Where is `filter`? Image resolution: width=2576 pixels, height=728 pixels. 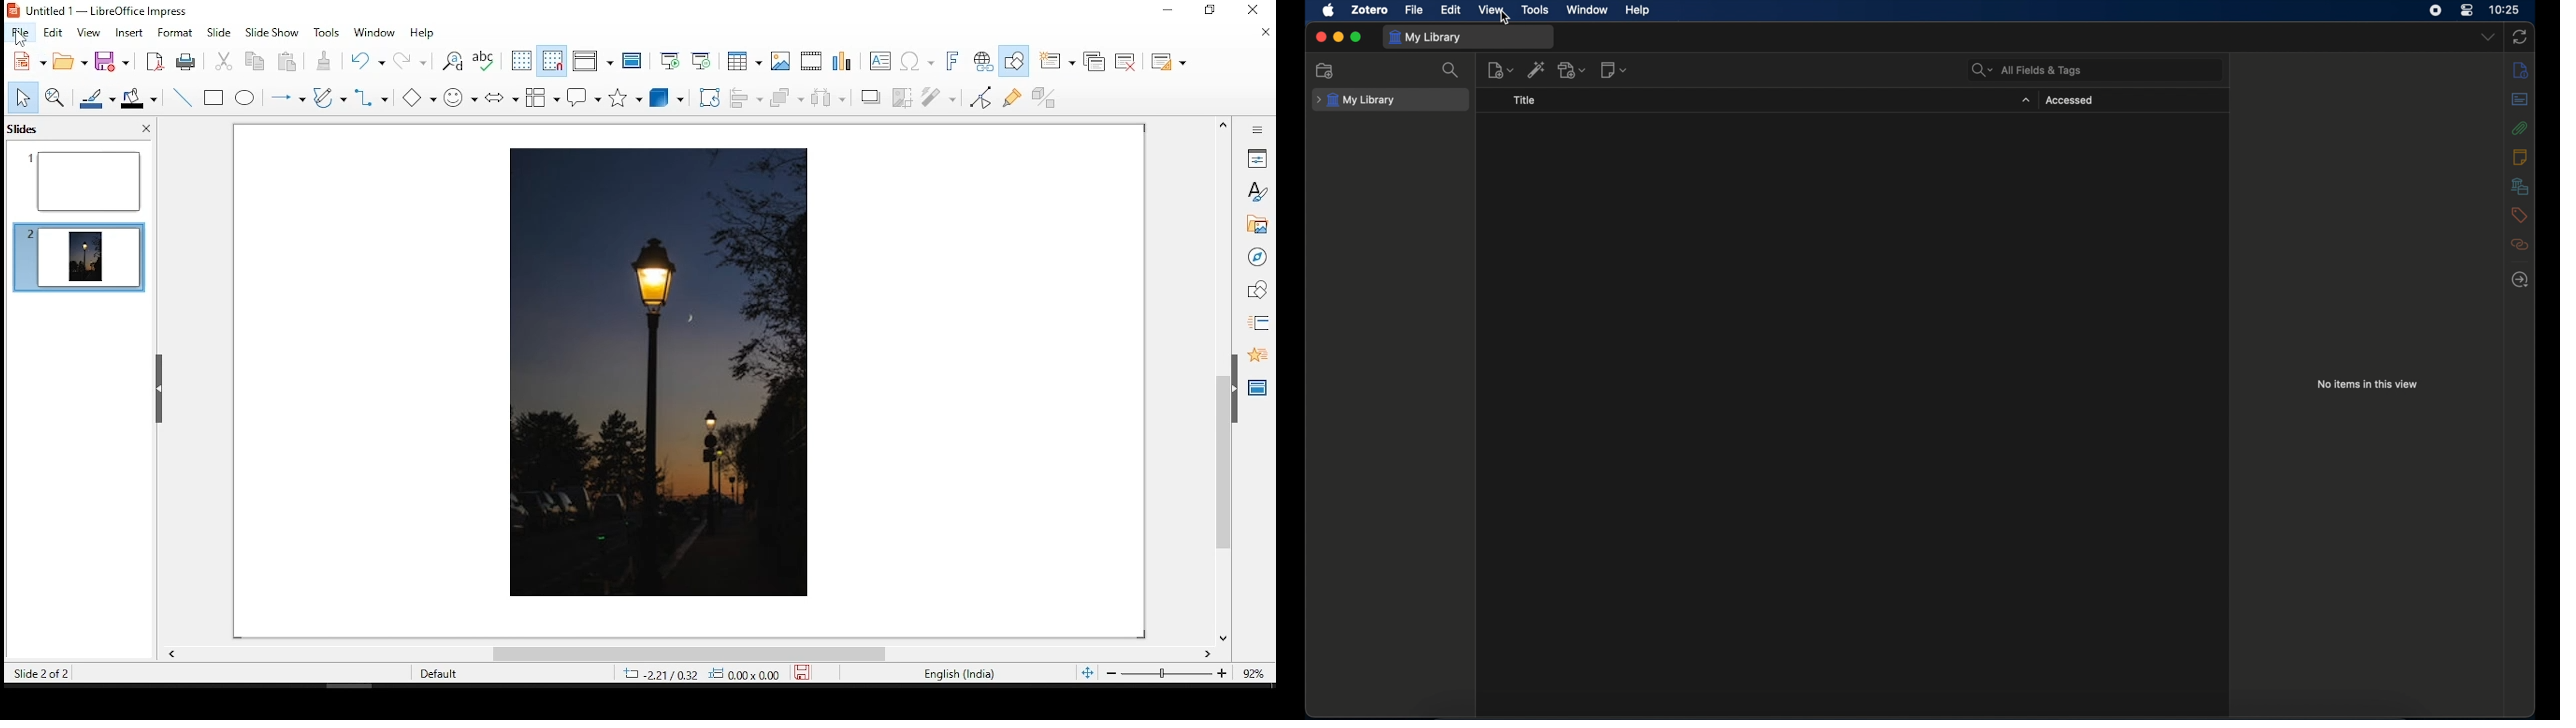 filter is located at coordinates (937, 98).